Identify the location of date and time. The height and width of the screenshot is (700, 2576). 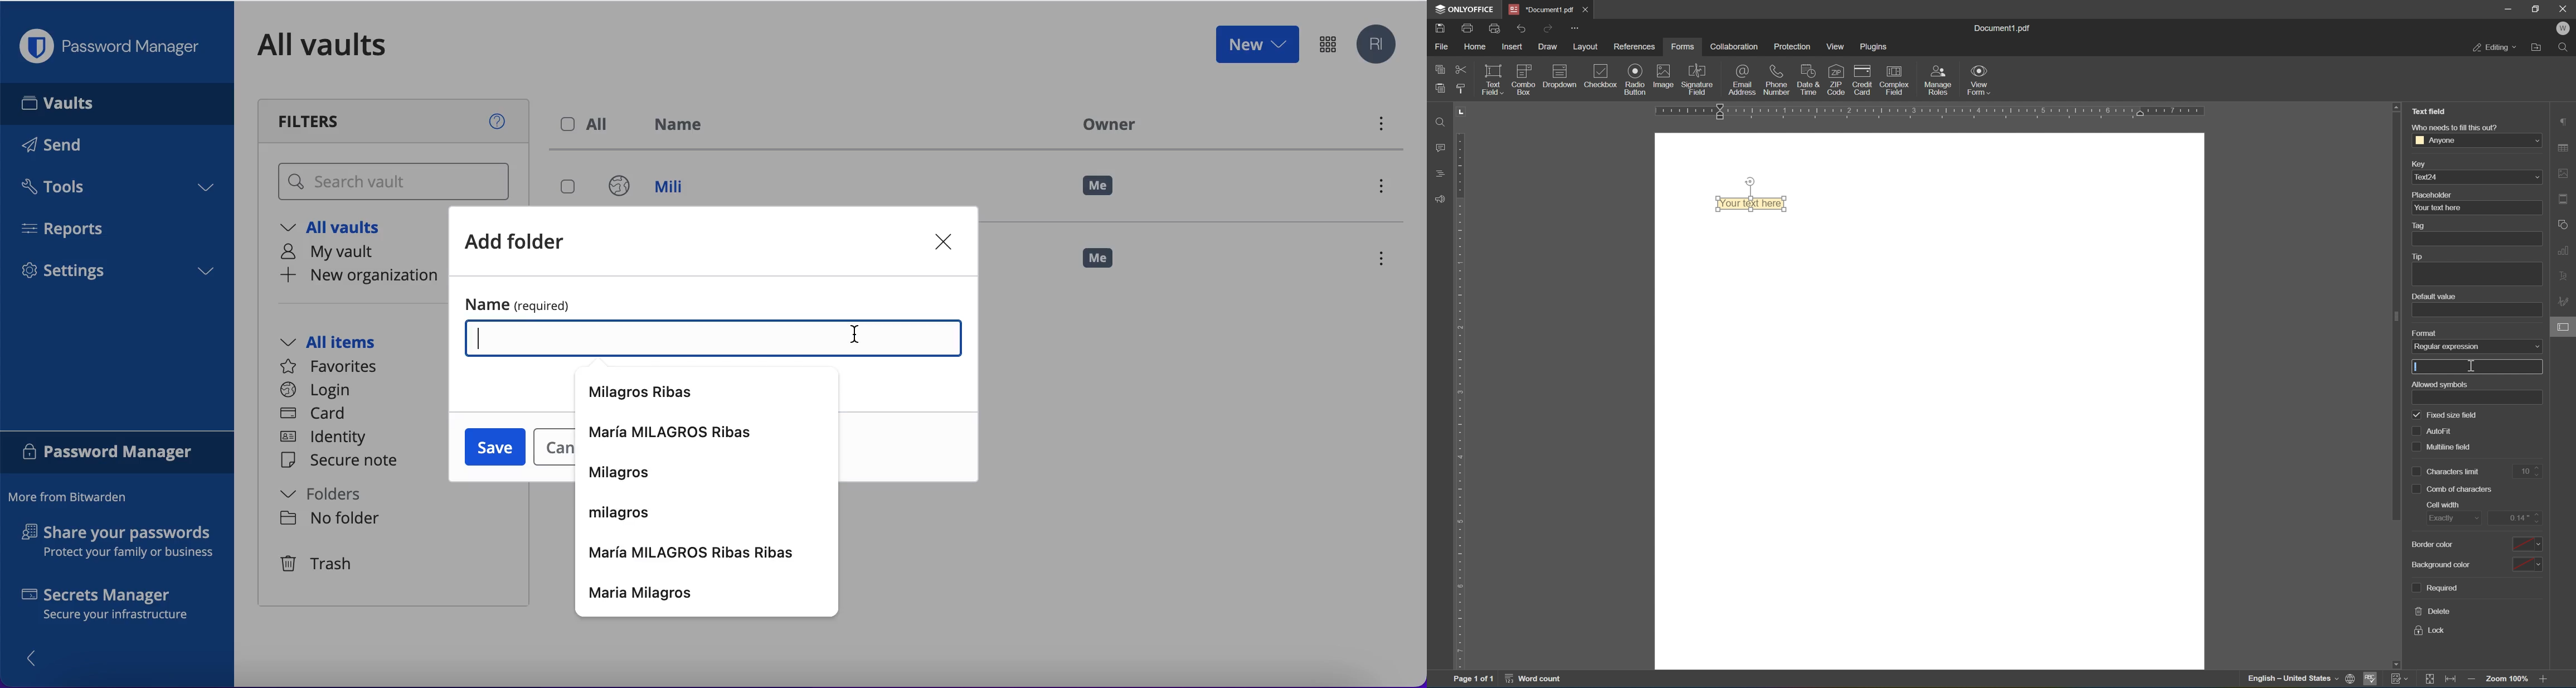
(1808, 79).